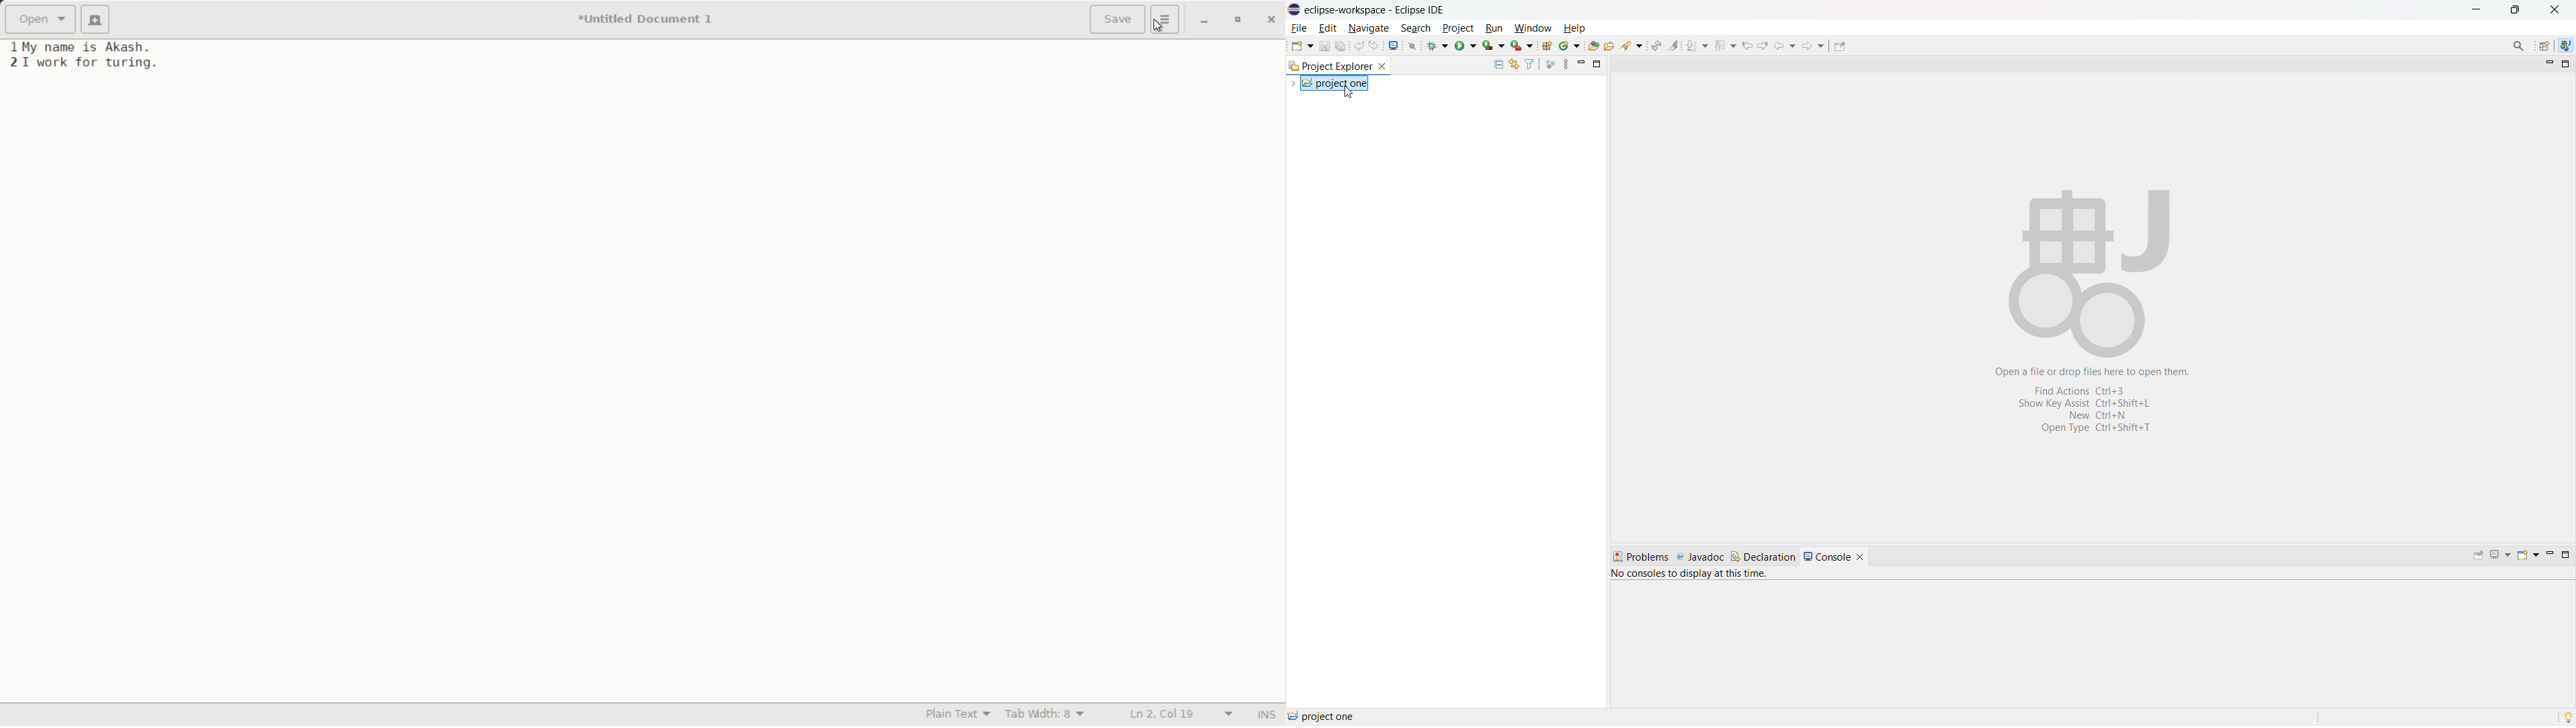  Describe the element at coordinates (2475, 9) in the screenshot. I see `maximize` at that location.